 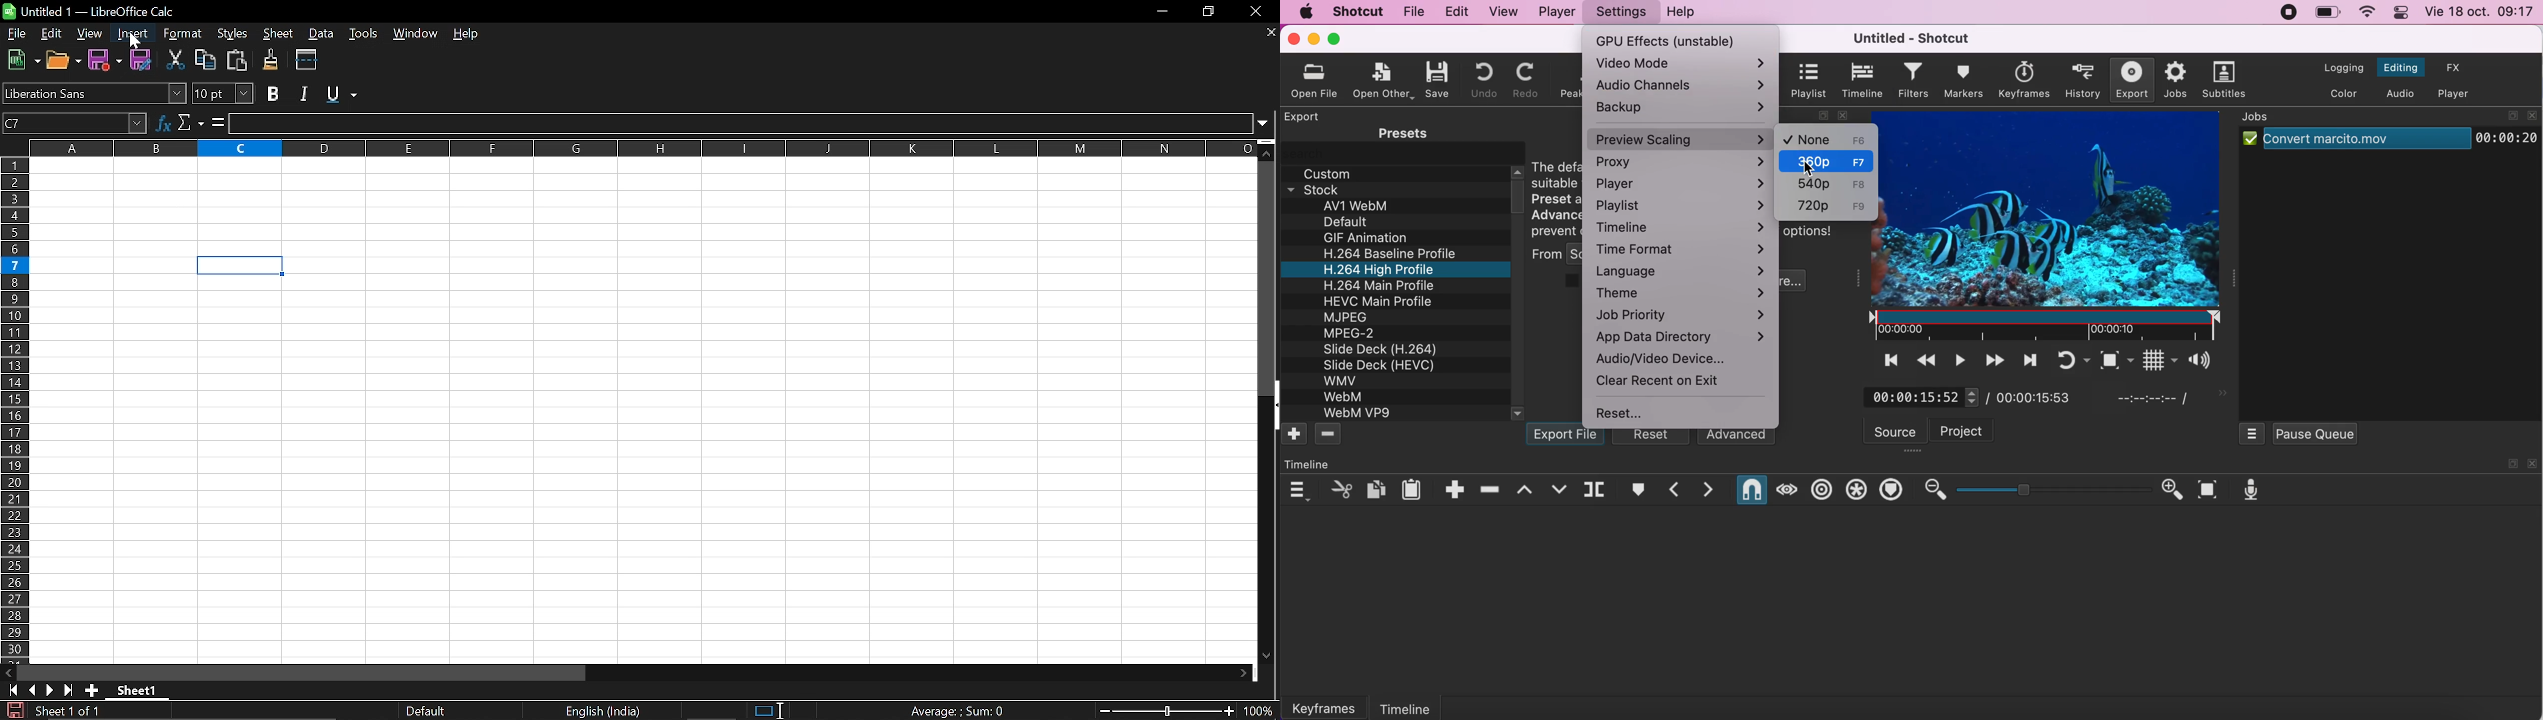 What do you see at coordinates (142, 692) in the screenshot?
I see `Current sheet` at bounding box center [142, 692].